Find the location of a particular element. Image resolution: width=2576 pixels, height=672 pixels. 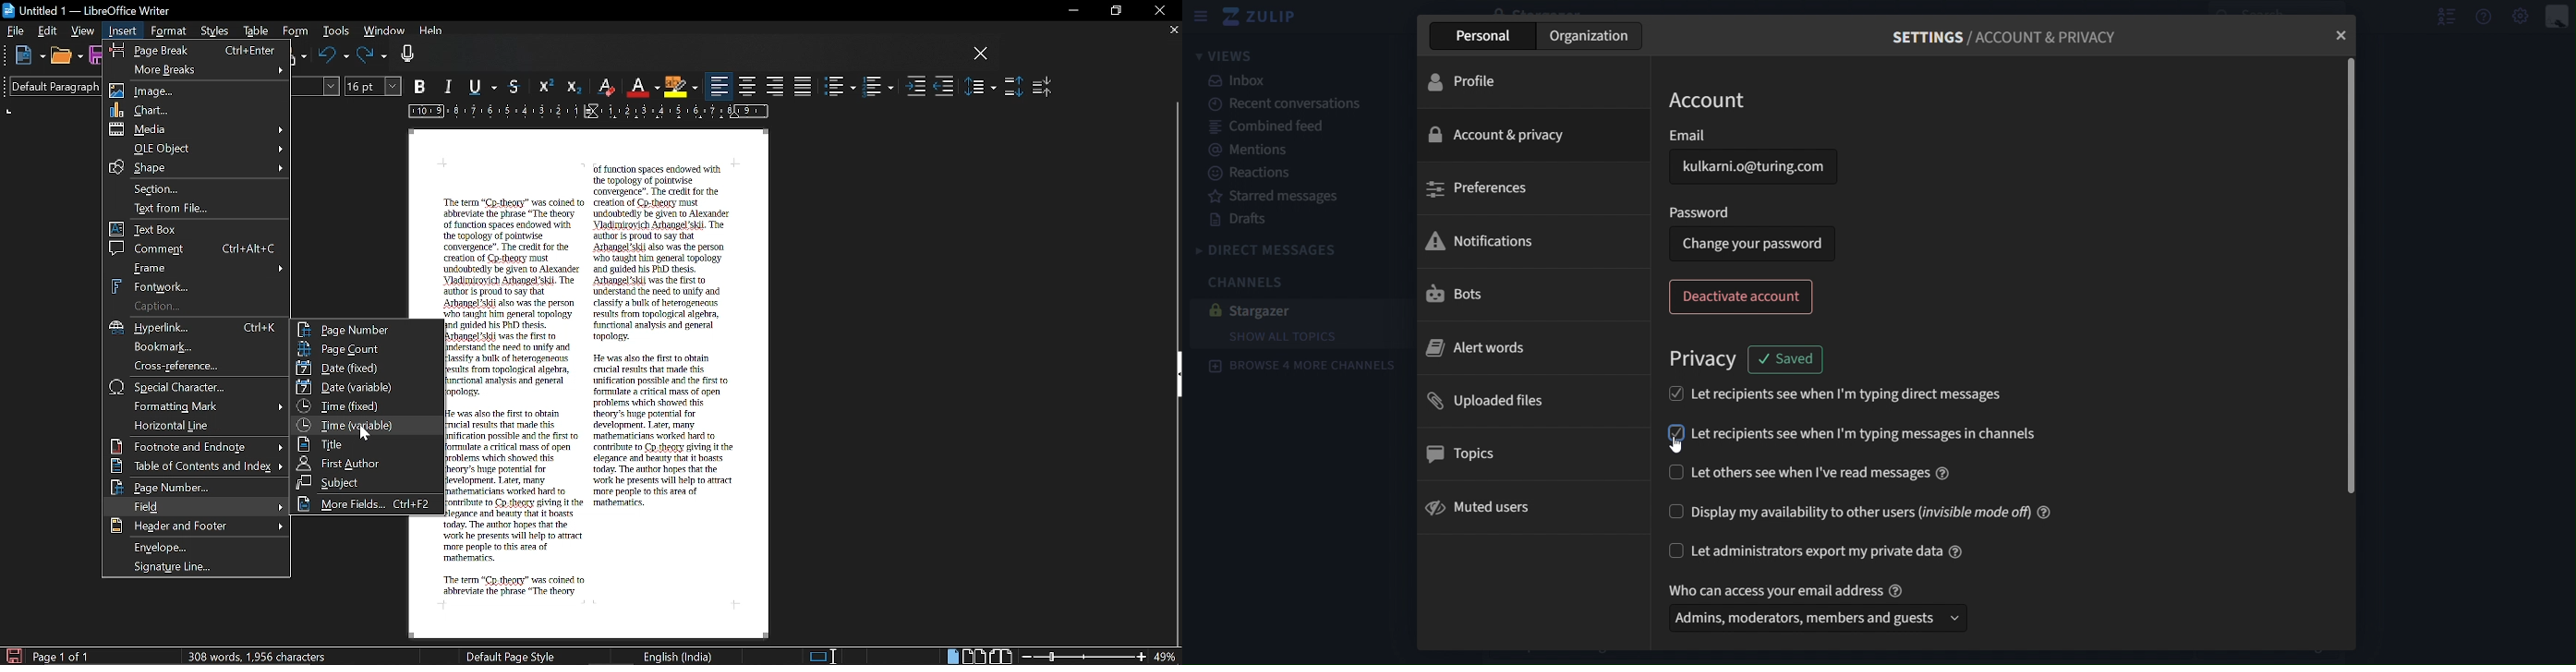

Find is located at coordinates (193, 506).